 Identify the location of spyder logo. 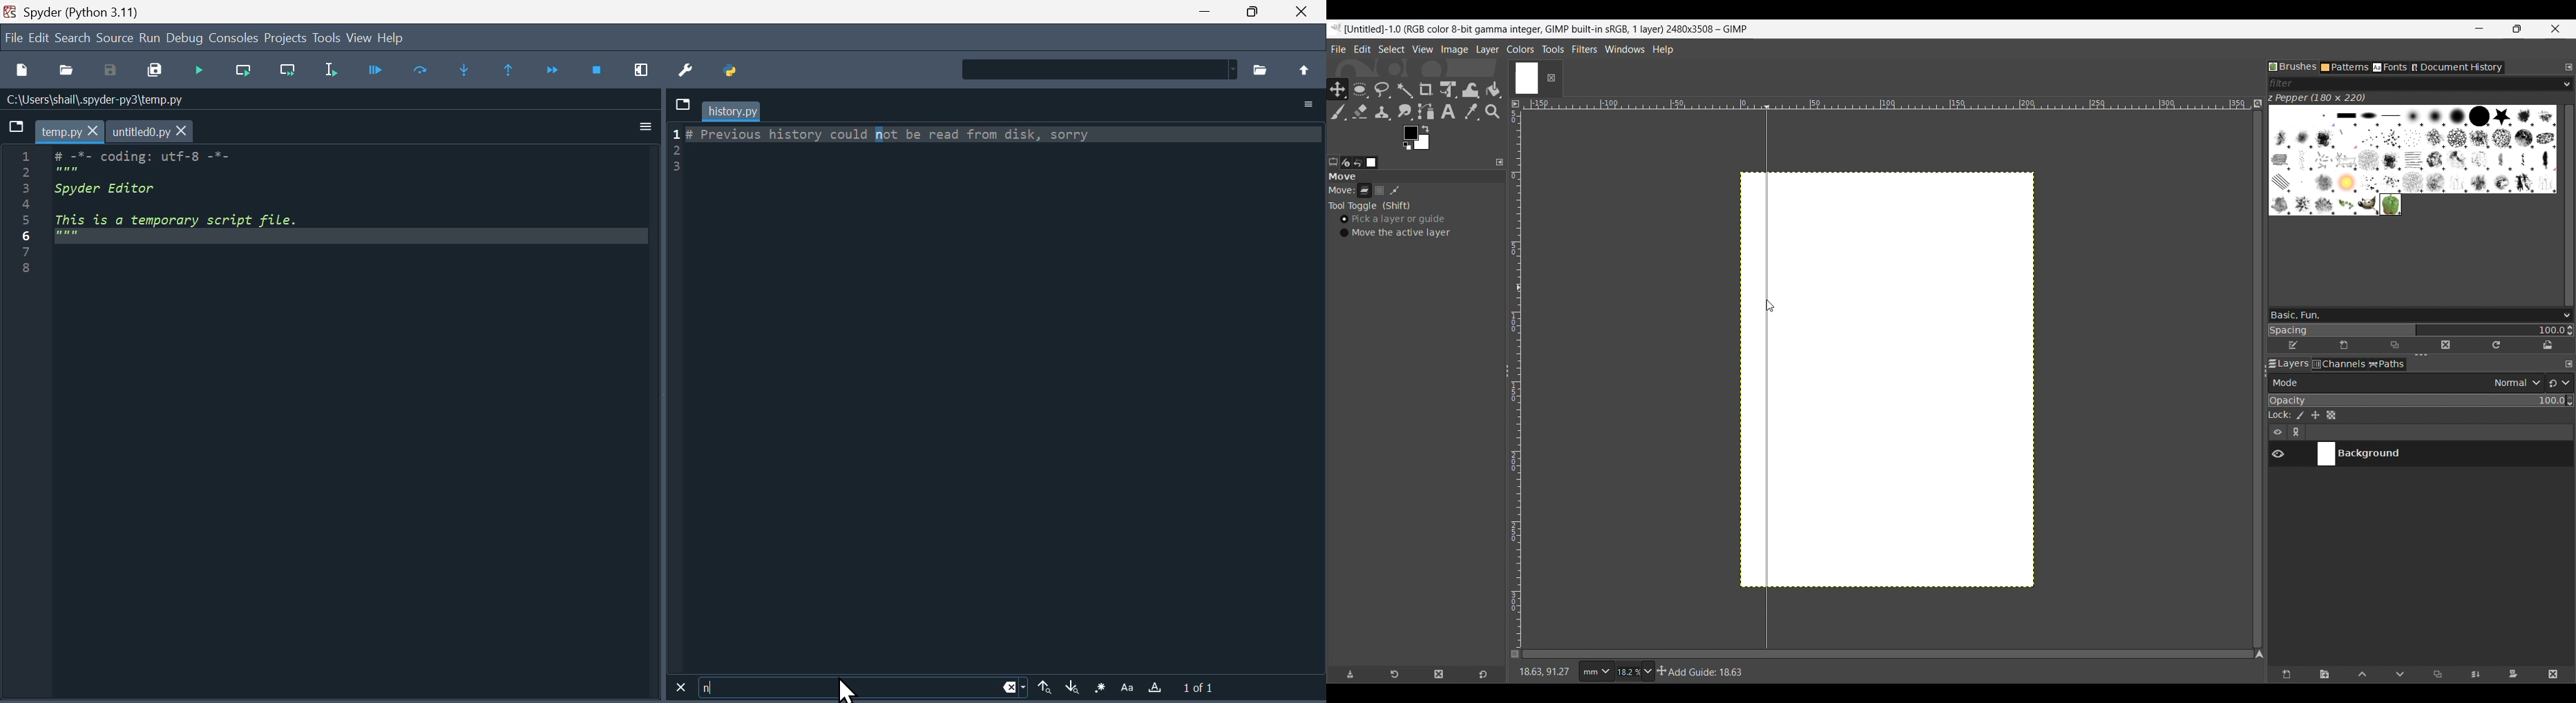
(8, 12).